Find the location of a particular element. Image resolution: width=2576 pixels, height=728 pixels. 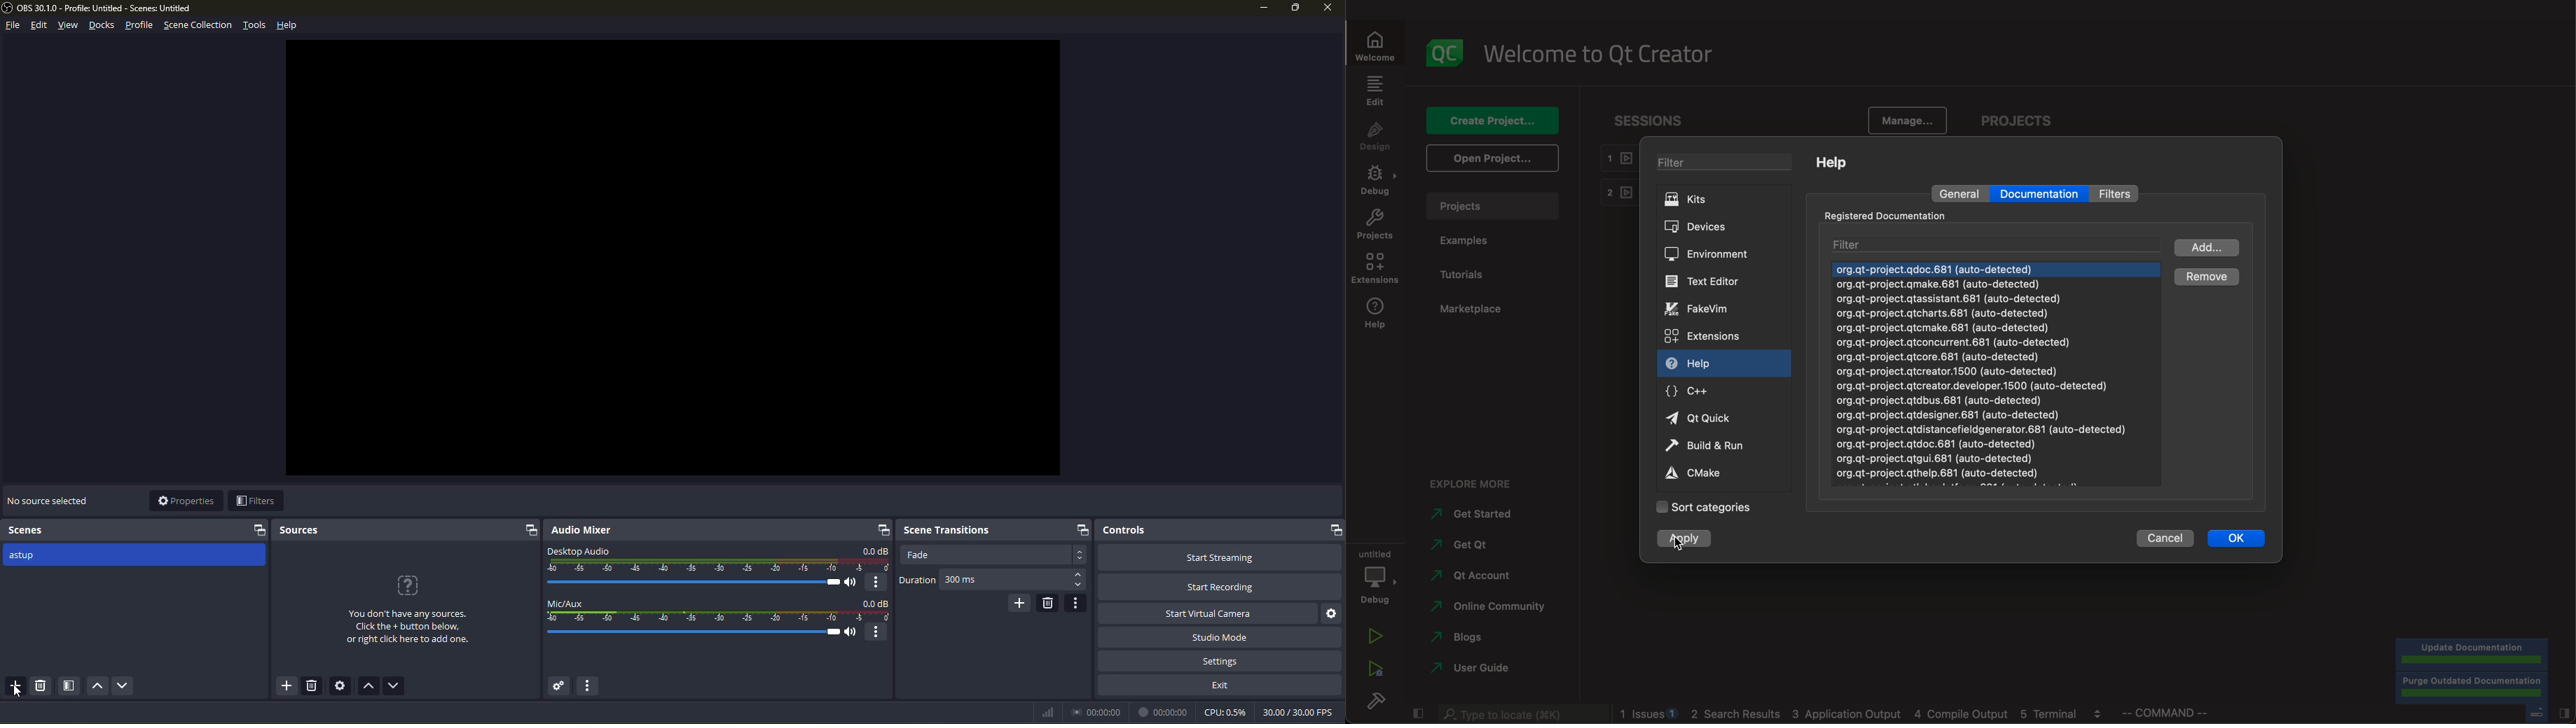

start virtual camera is located at coordinates (1207, 613).